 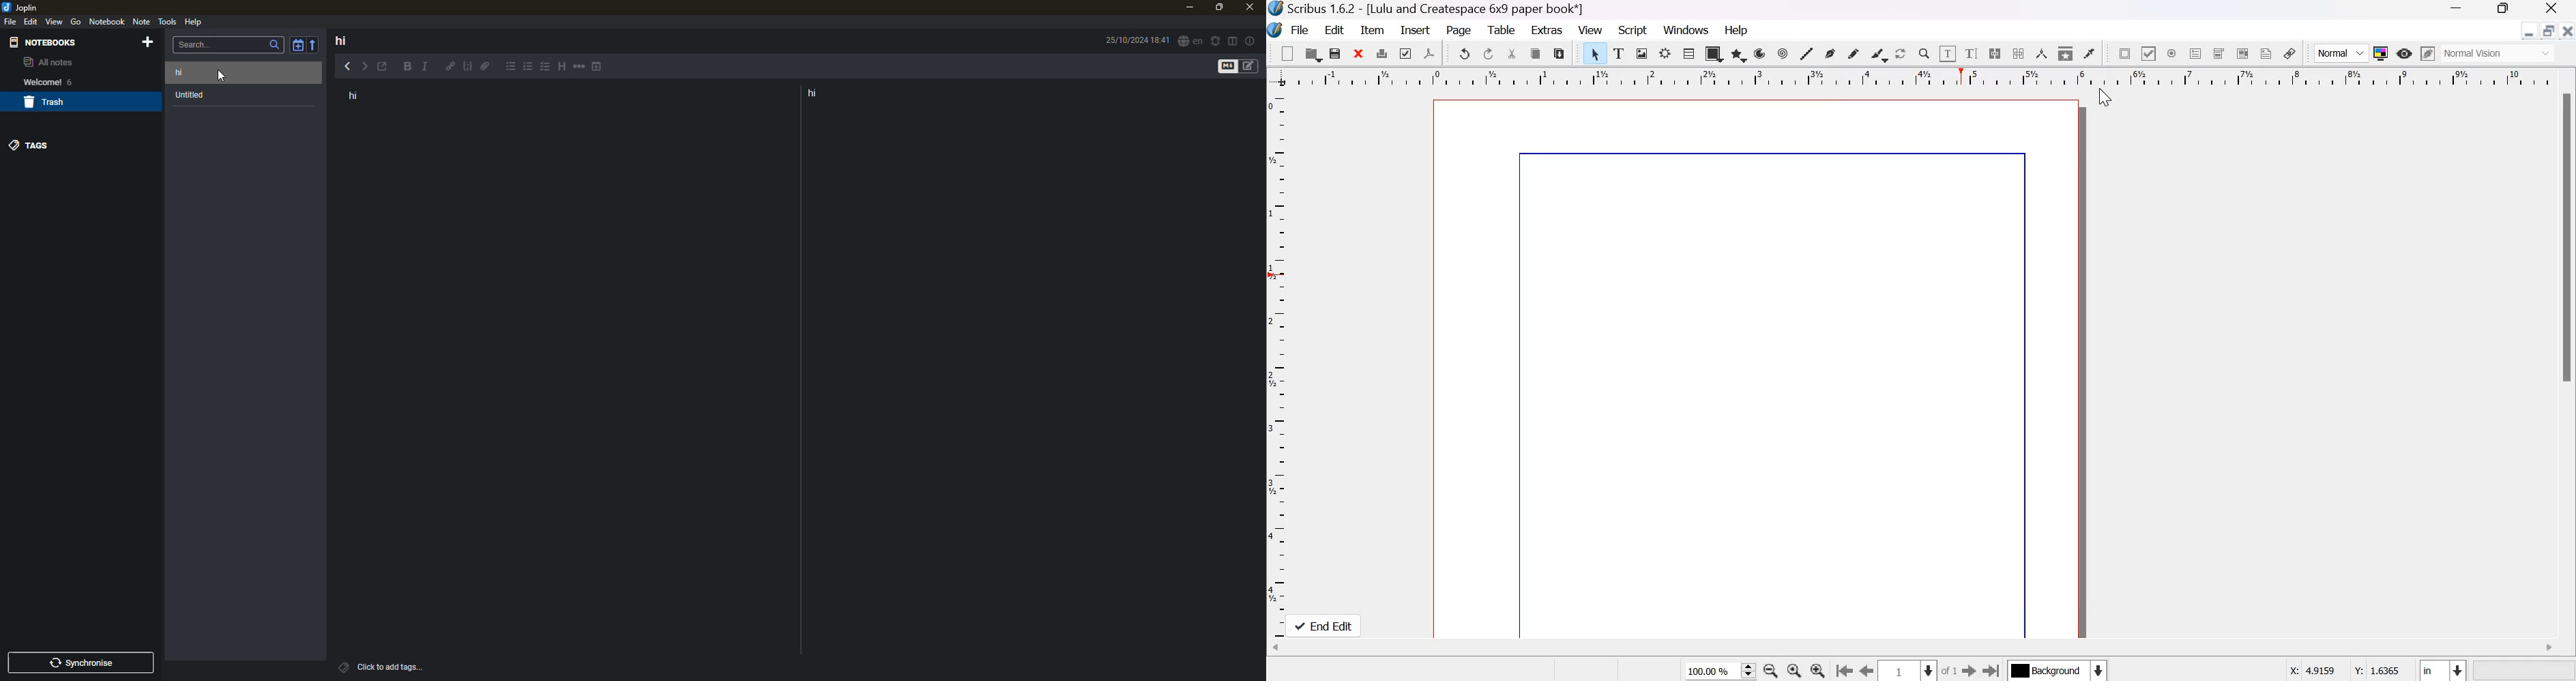 I want to click on normal vision, so click(x=2498, y=53).